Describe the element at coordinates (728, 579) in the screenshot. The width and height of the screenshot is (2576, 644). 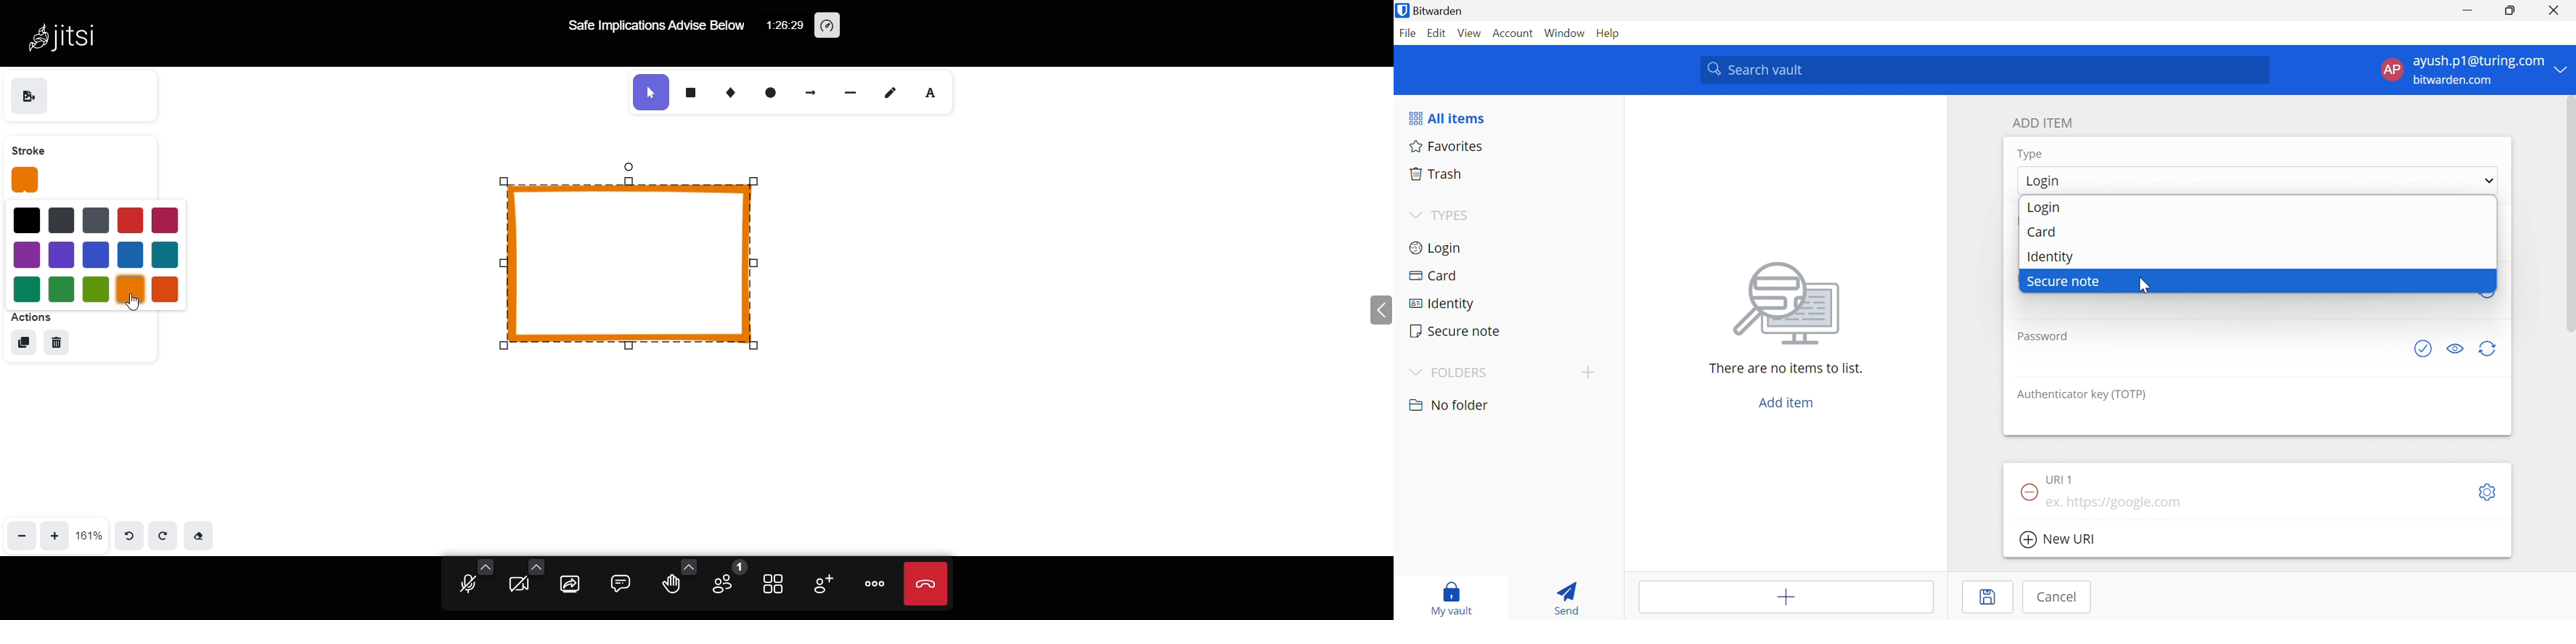
I see `participants` at that location.